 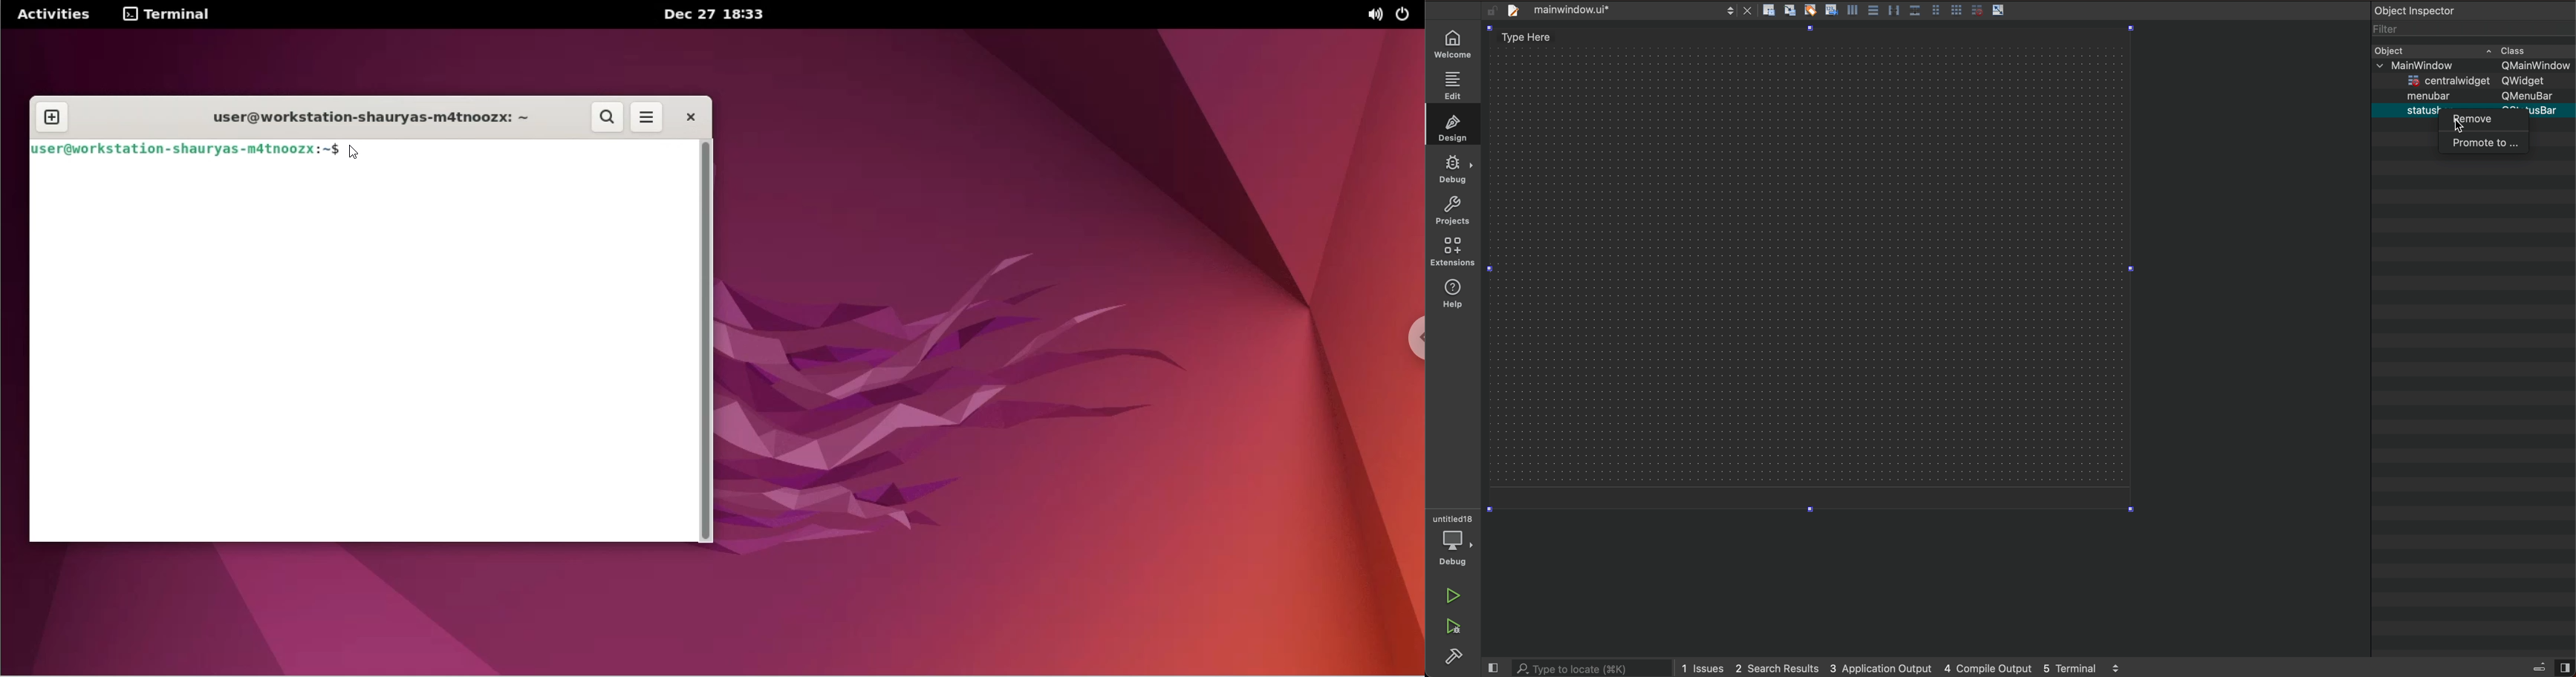 What do you see at coordinates (1454, 597) in the screenshot?
I see `run` at bounding box center [1454, 597].